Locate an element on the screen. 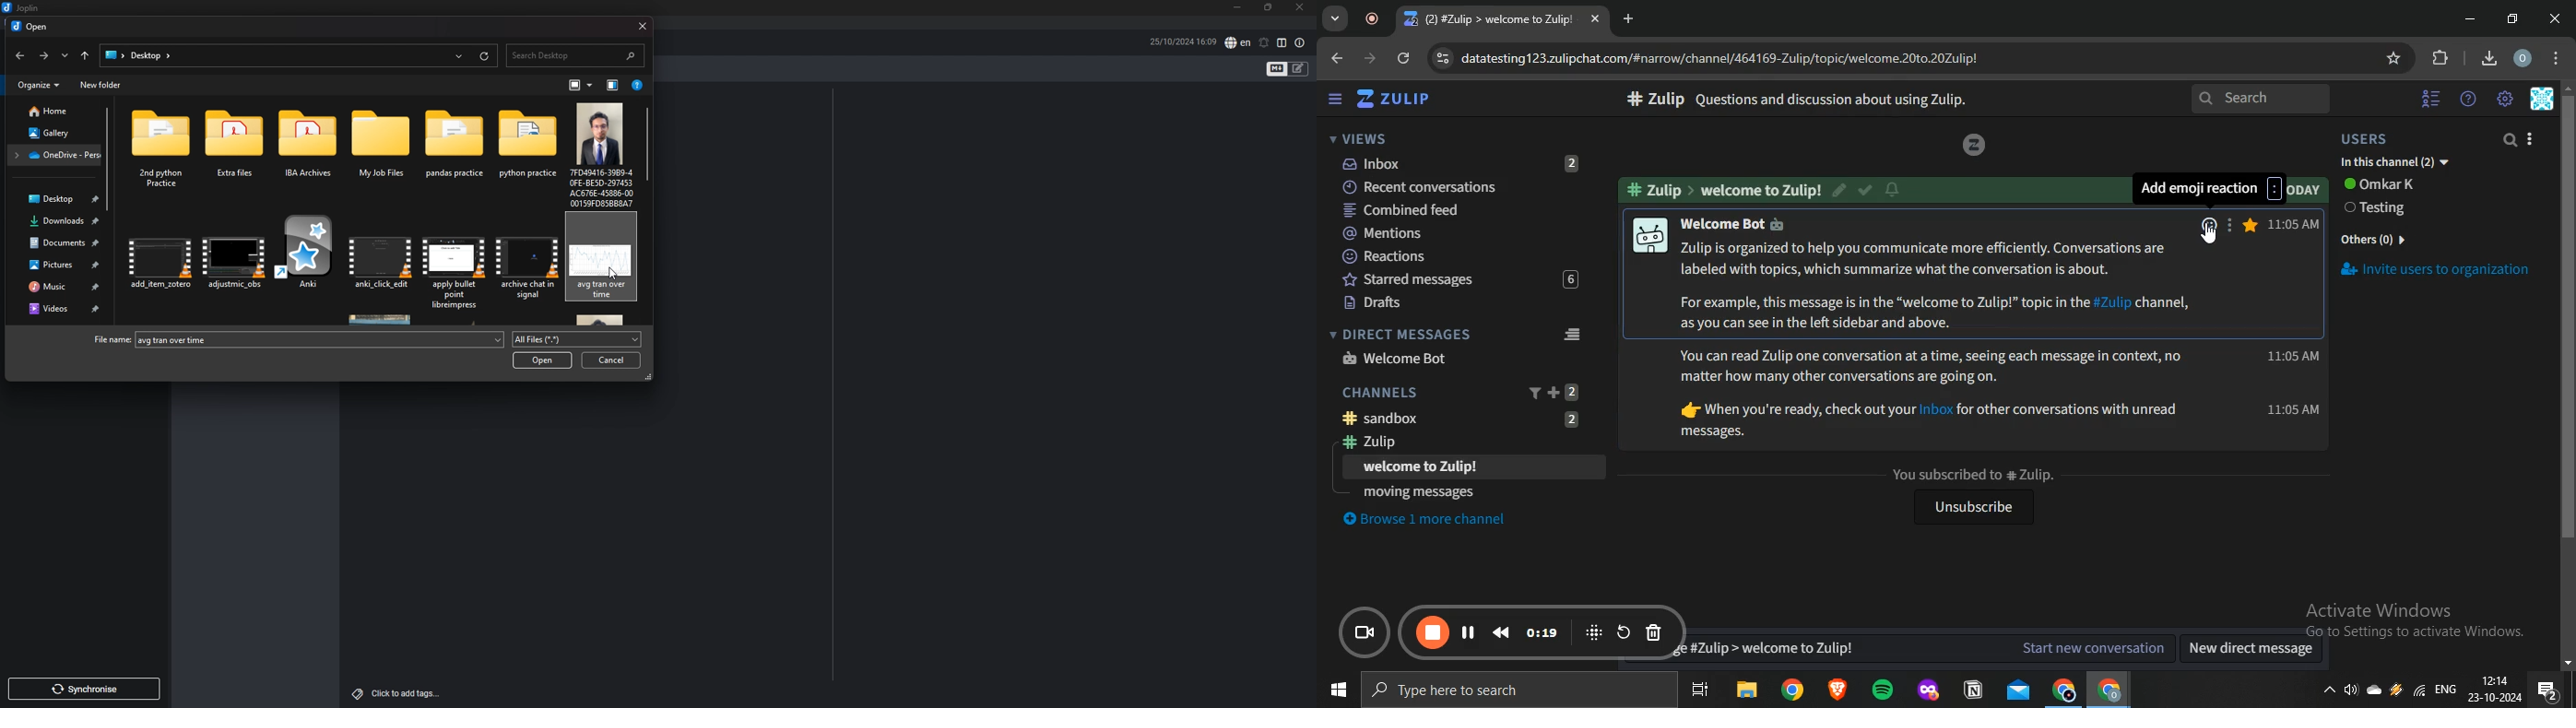  welcome bot is located at coordinates (1397, 358).